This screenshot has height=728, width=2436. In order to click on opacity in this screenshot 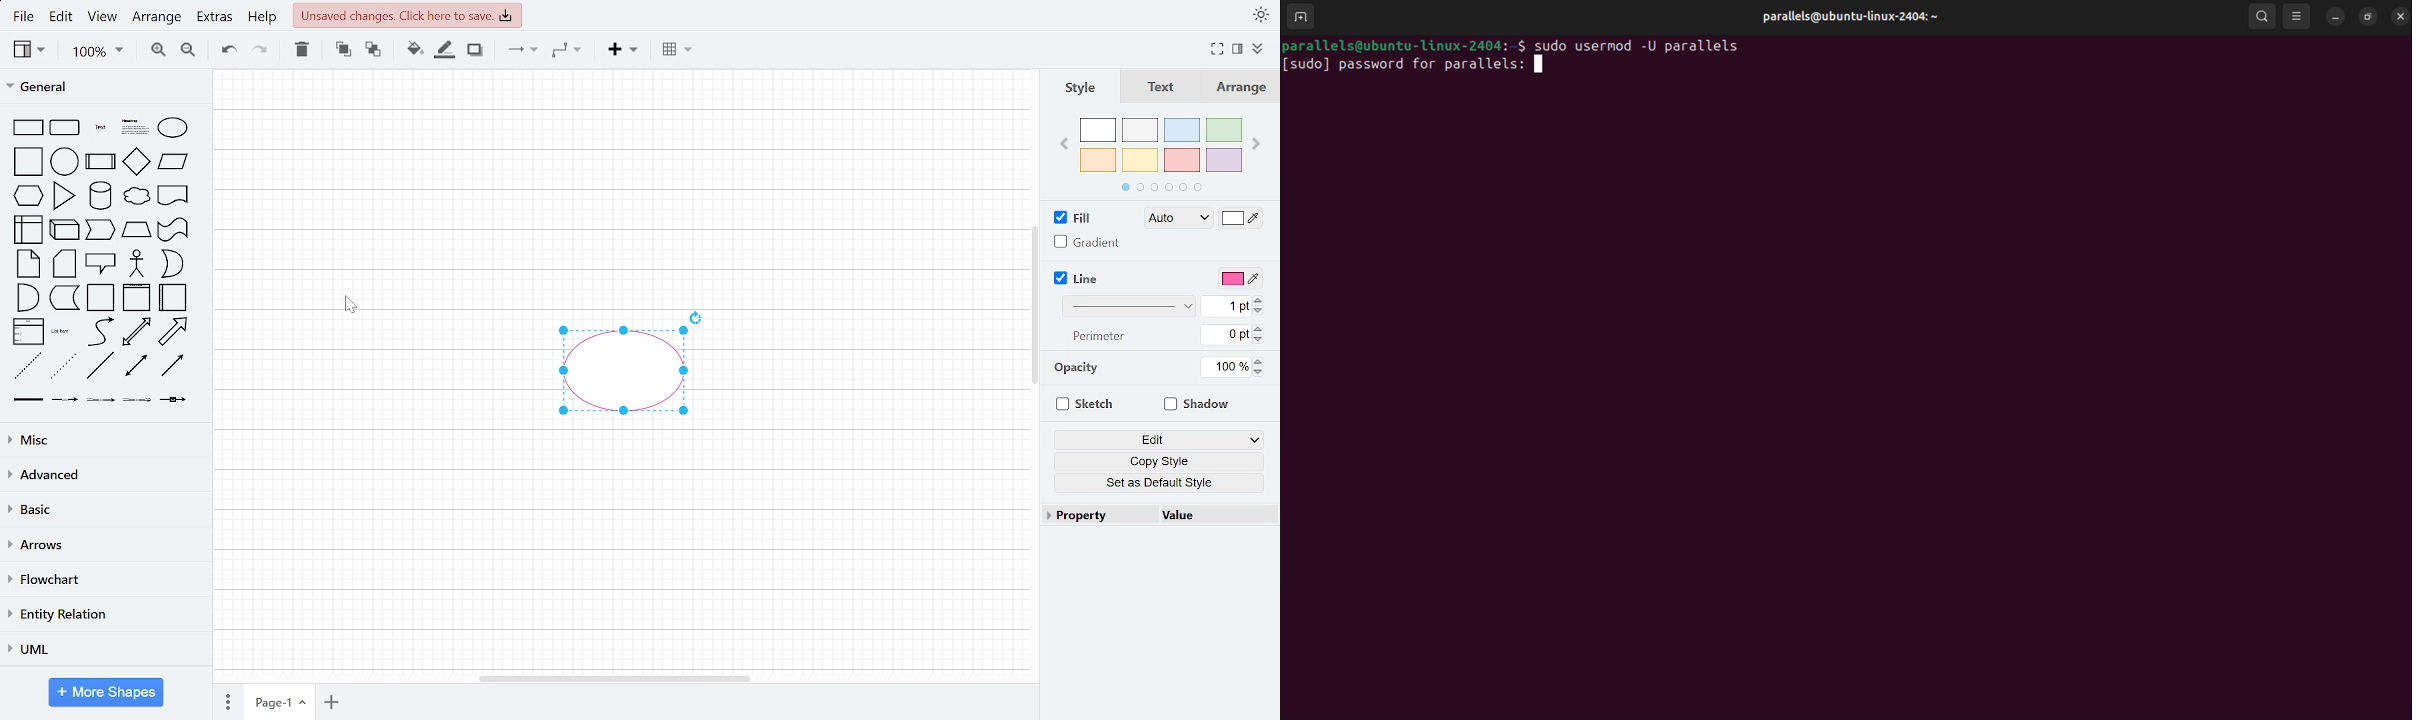, I will do `click(1078, 367)`.